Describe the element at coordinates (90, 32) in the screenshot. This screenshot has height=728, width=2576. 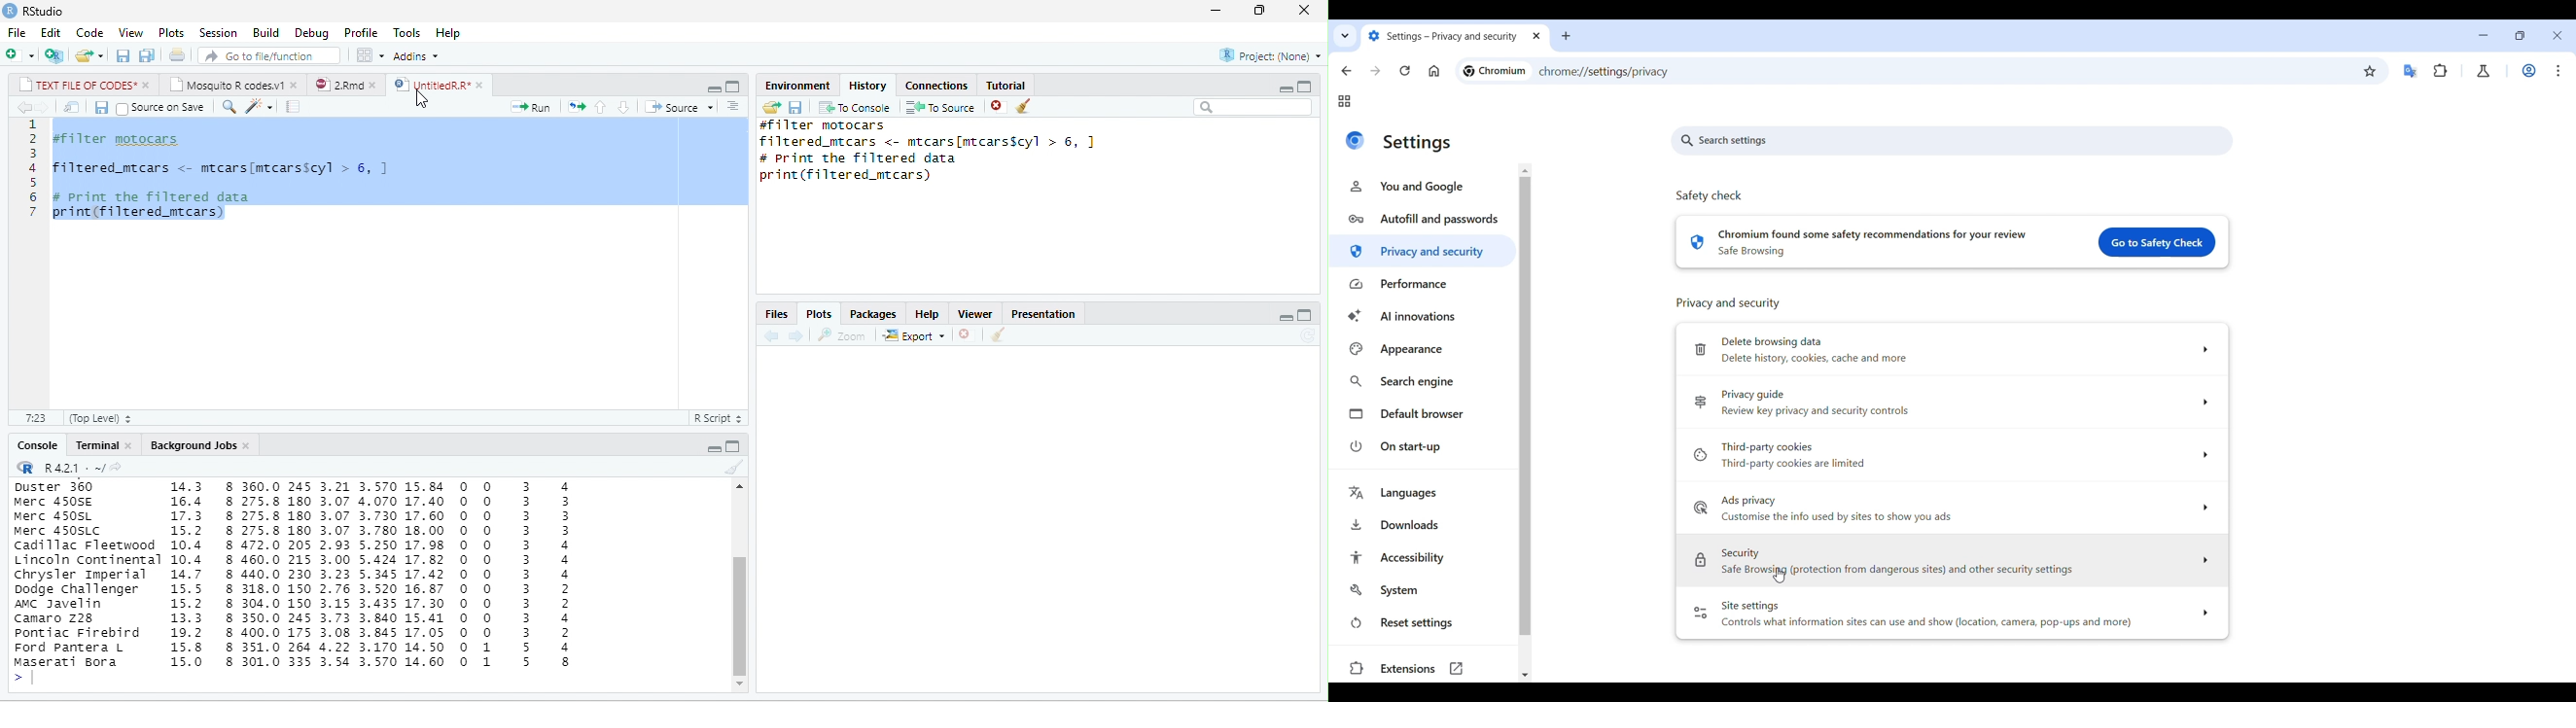
I see `Code` at that location.